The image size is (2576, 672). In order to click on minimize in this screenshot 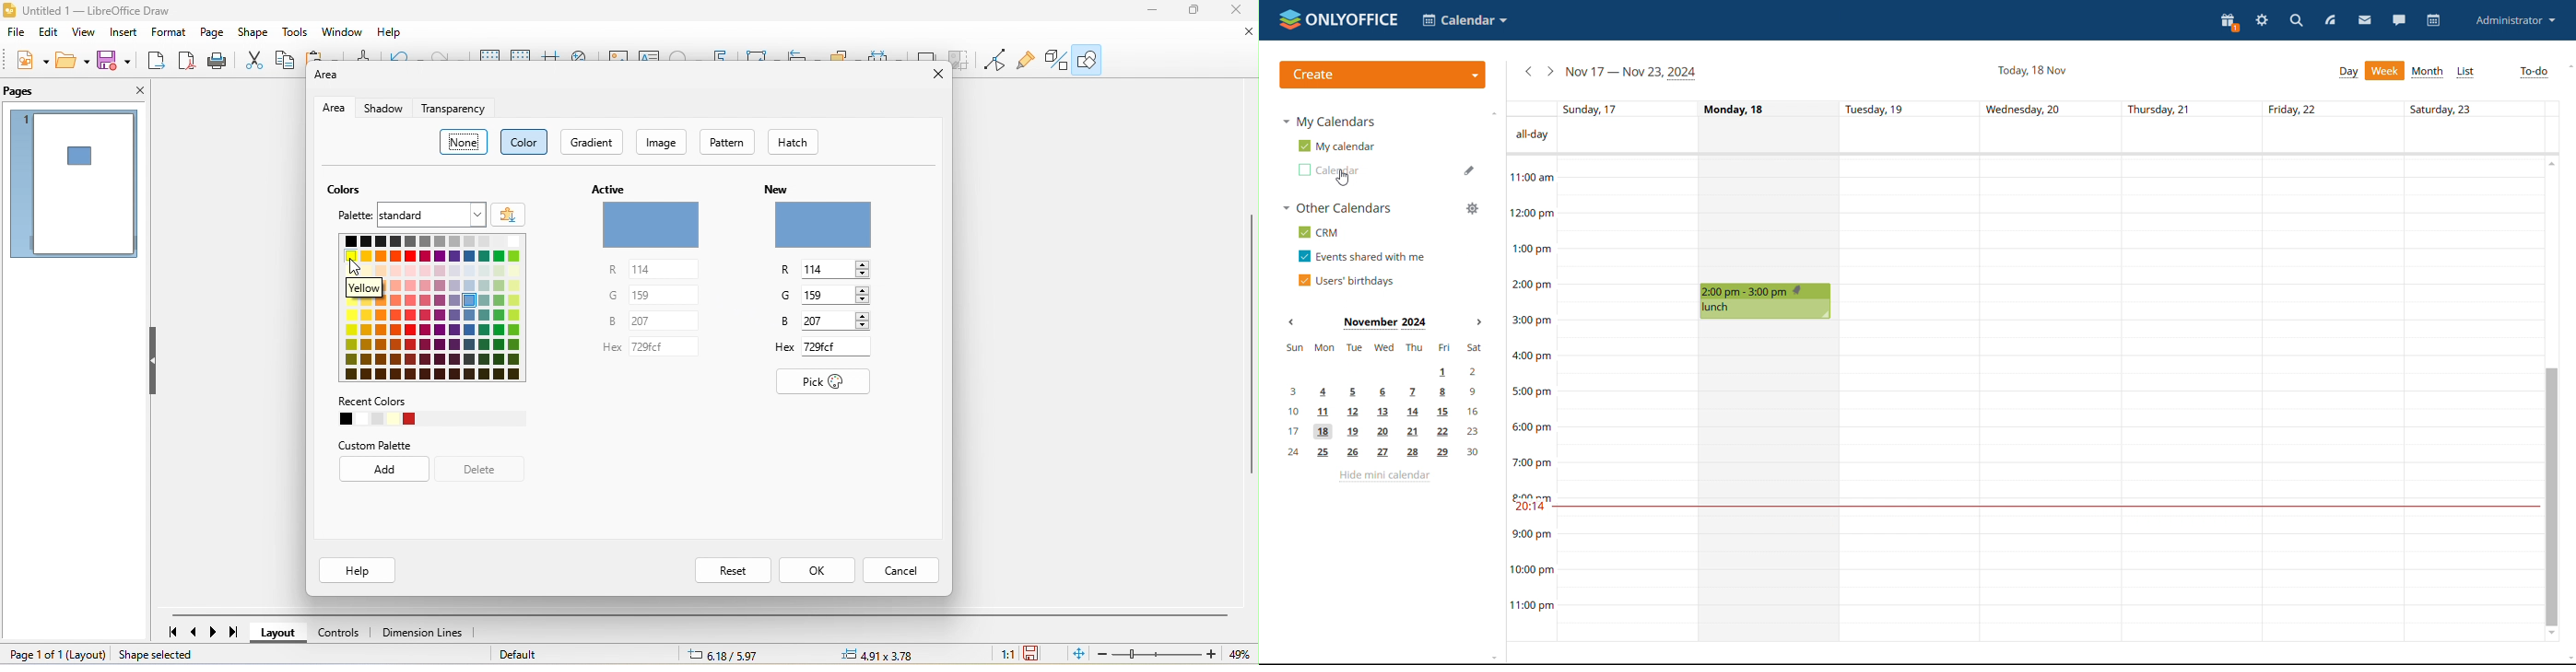, I will do `click(1152, 11)`.